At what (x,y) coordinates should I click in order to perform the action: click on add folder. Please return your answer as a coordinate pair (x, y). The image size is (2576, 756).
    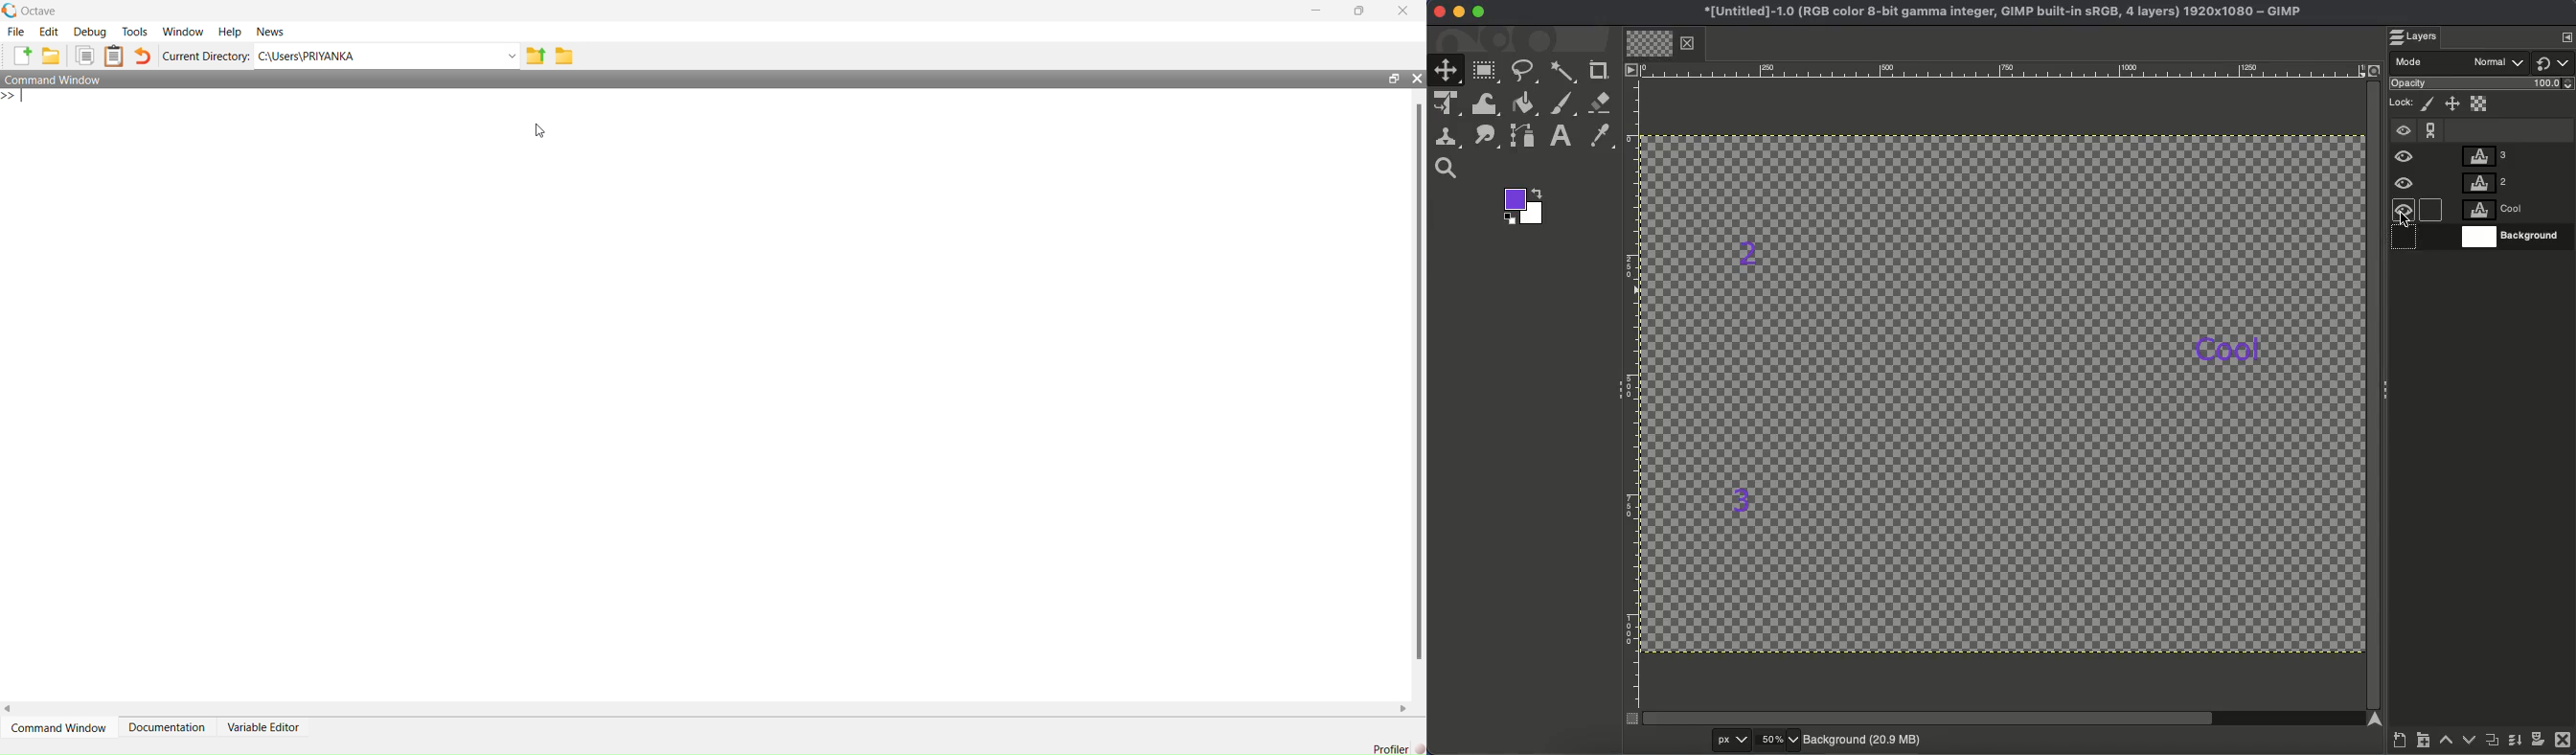
    Looking at the image, I should click on (51, 55).